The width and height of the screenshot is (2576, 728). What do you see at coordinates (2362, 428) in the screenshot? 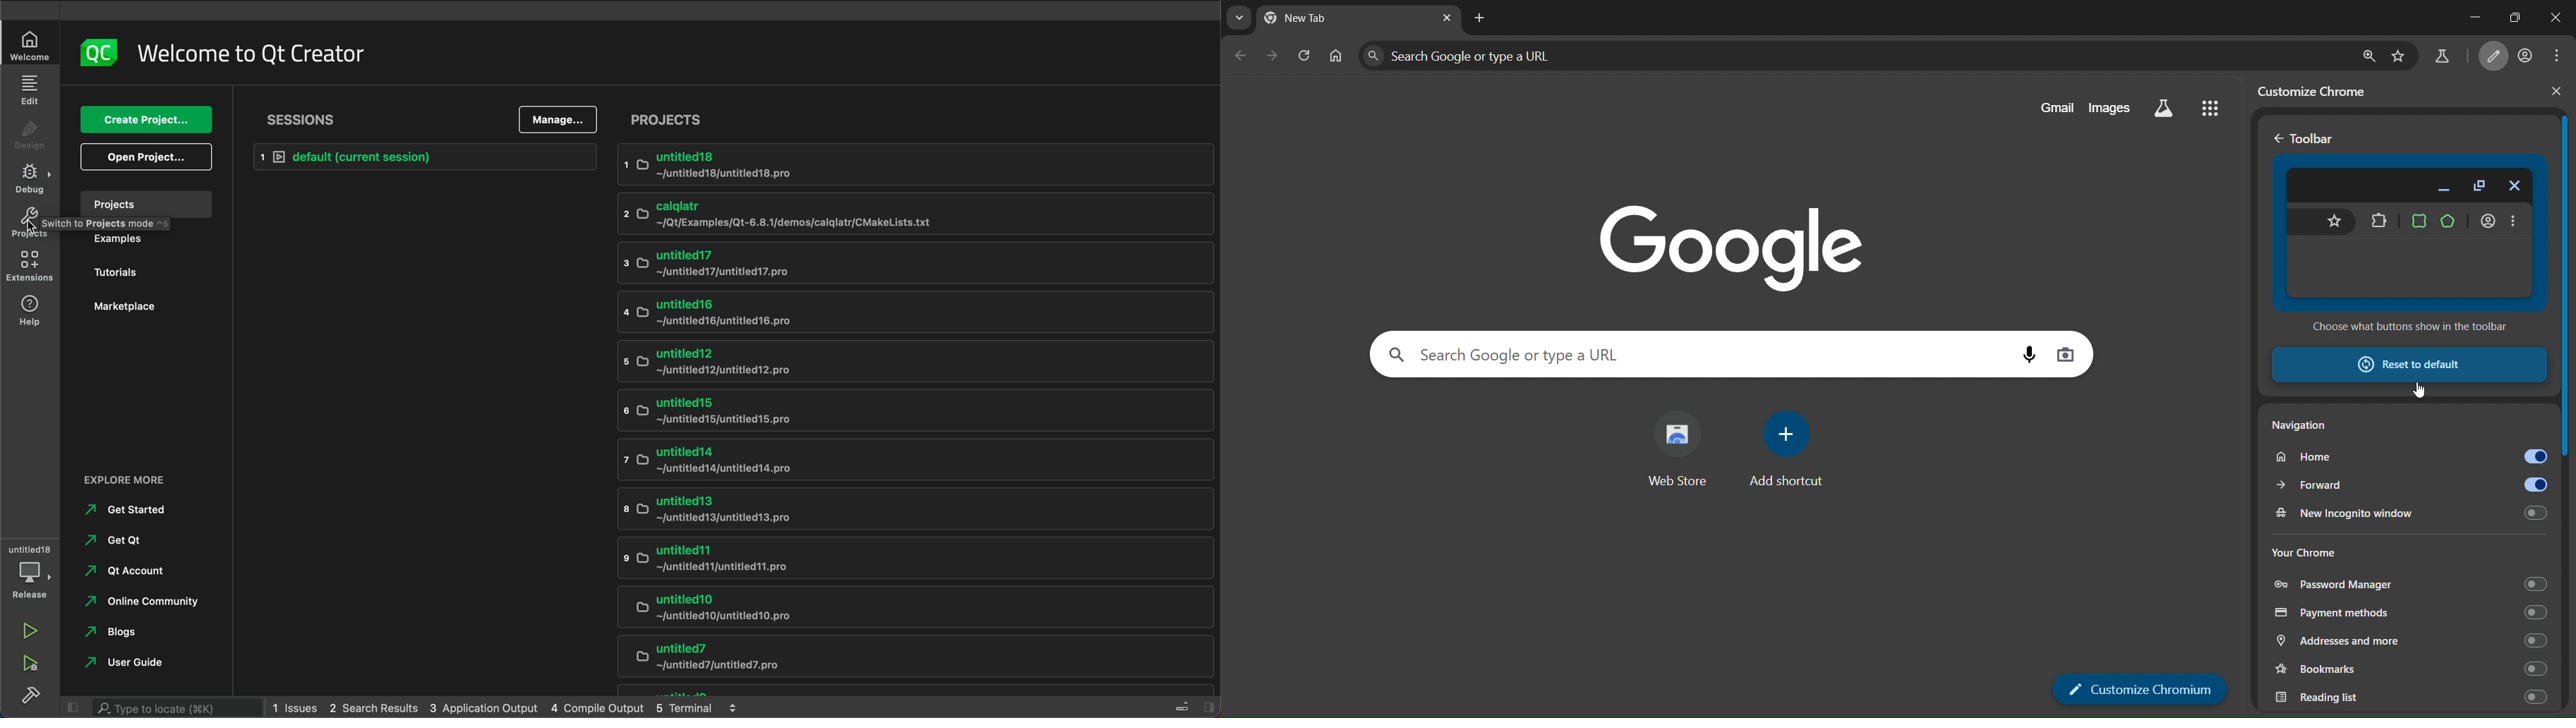
I see `navigation` at bounding box center [2362, 428].